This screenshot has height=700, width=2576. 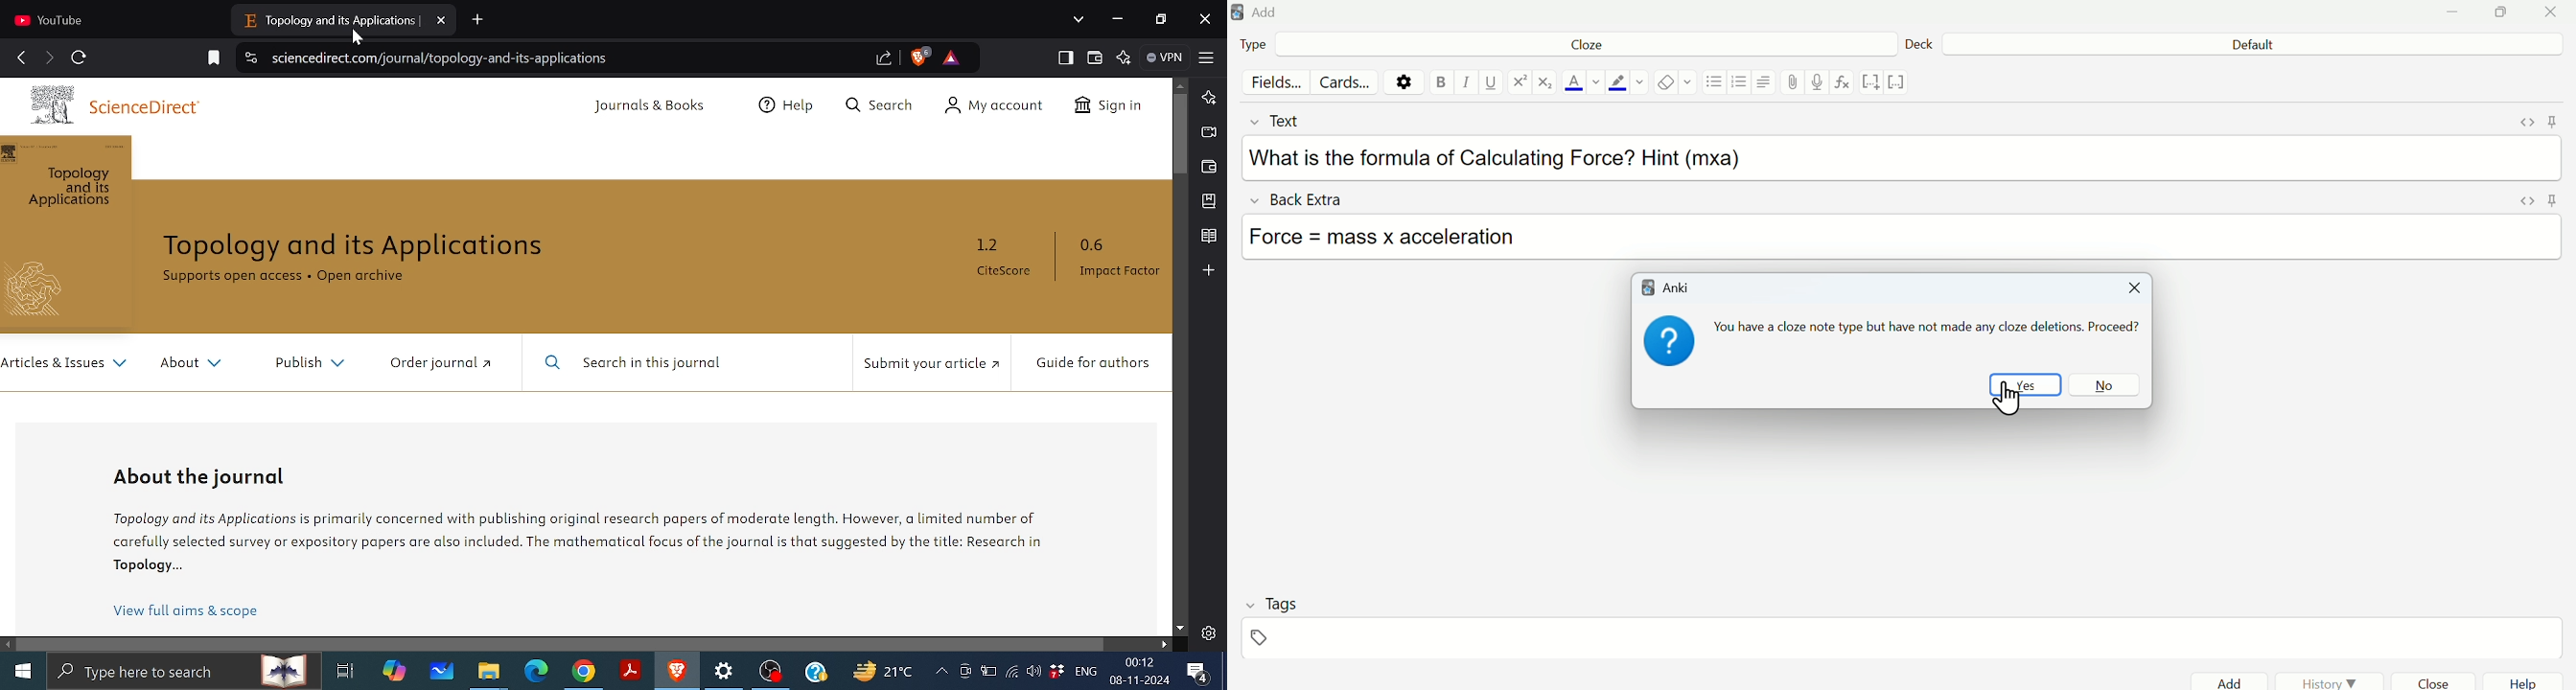 I want to click on Force = mass x acceleration, so click(x=1387, y=238).